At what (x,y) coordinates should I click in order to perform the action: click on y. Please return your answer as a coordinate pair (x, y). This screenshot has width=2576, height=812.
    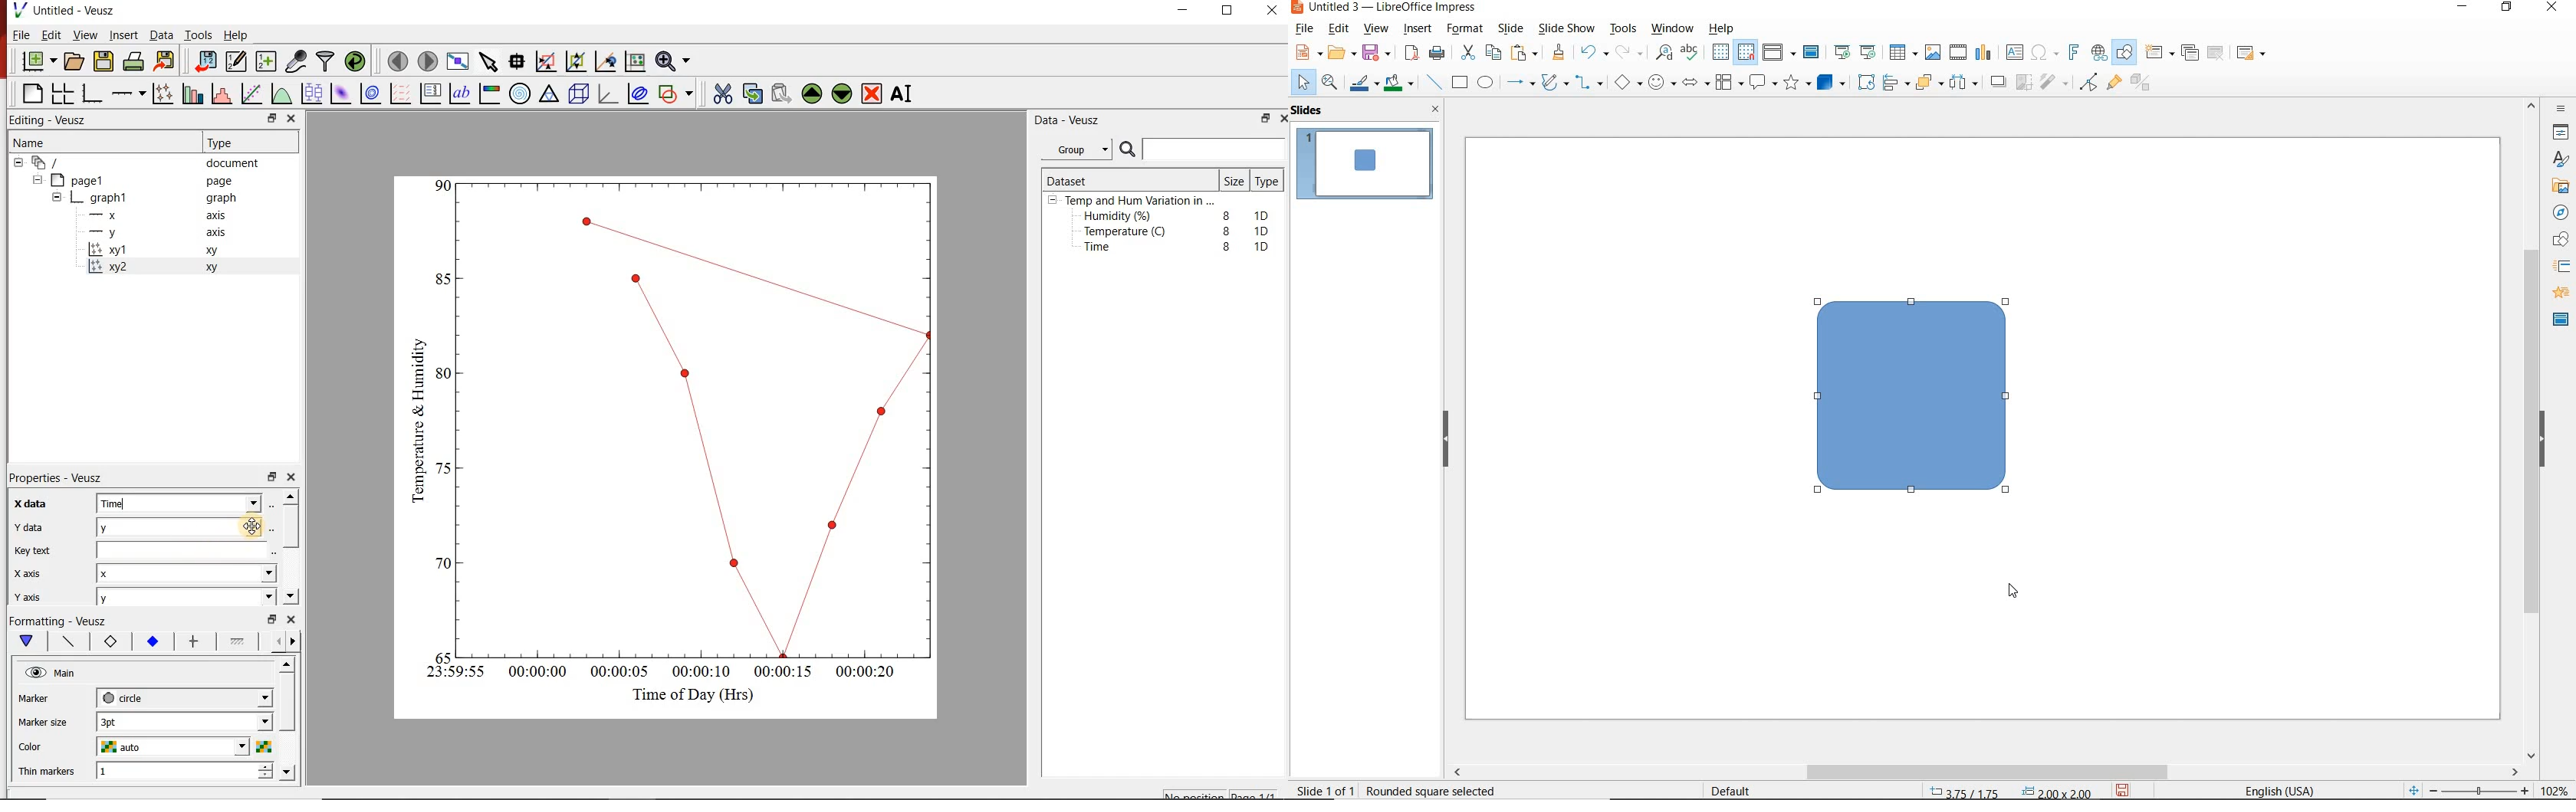
    Looking at the image, I should click on (117, 232).